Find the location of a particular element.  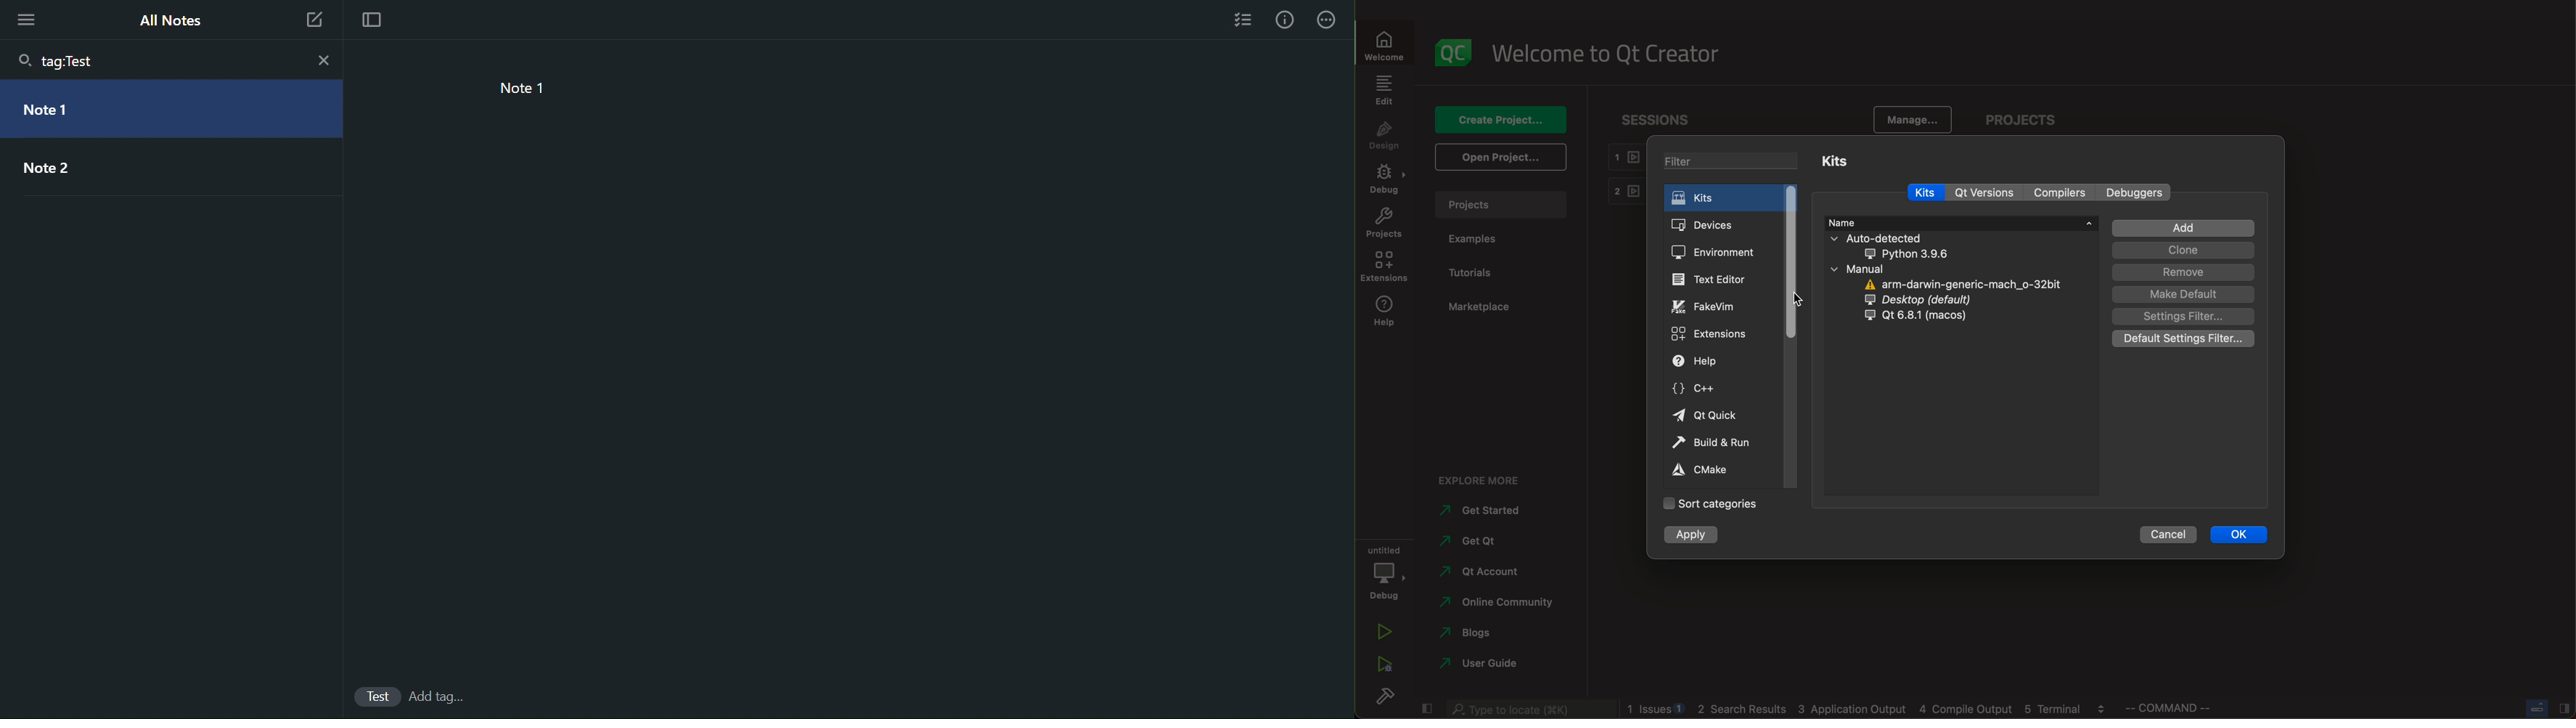

categories is located at coordinates (1711, 504).